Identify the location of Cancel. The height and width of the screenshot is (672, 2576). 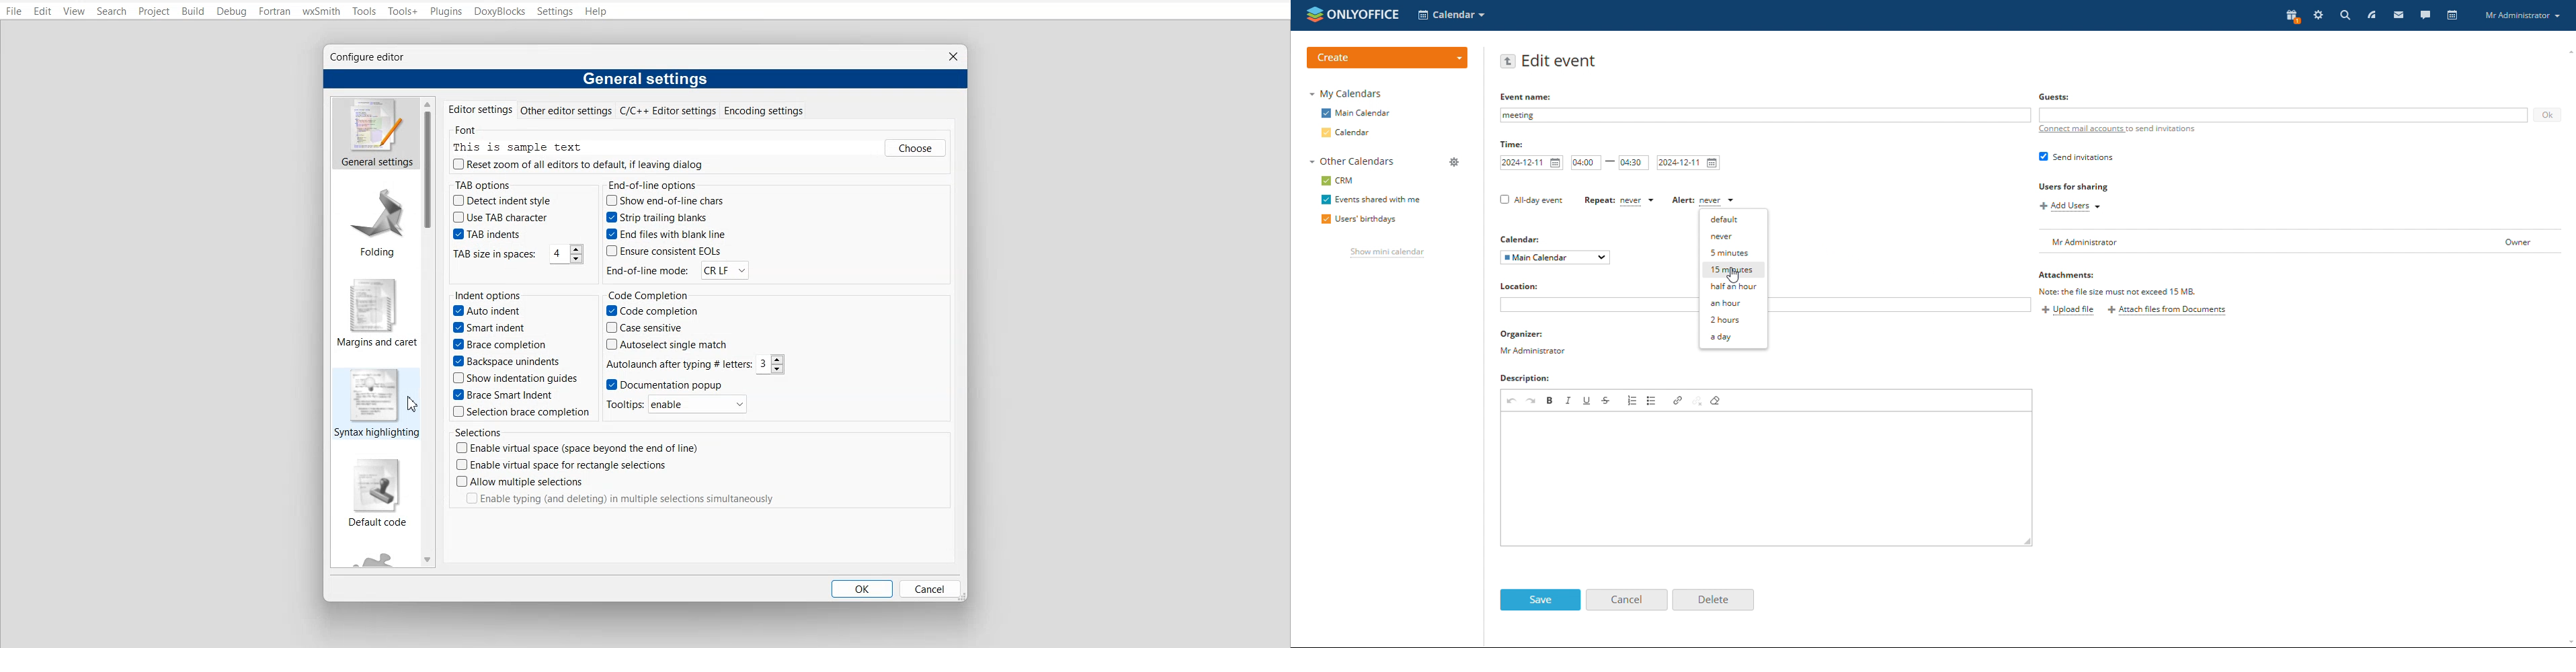
(931, 588).